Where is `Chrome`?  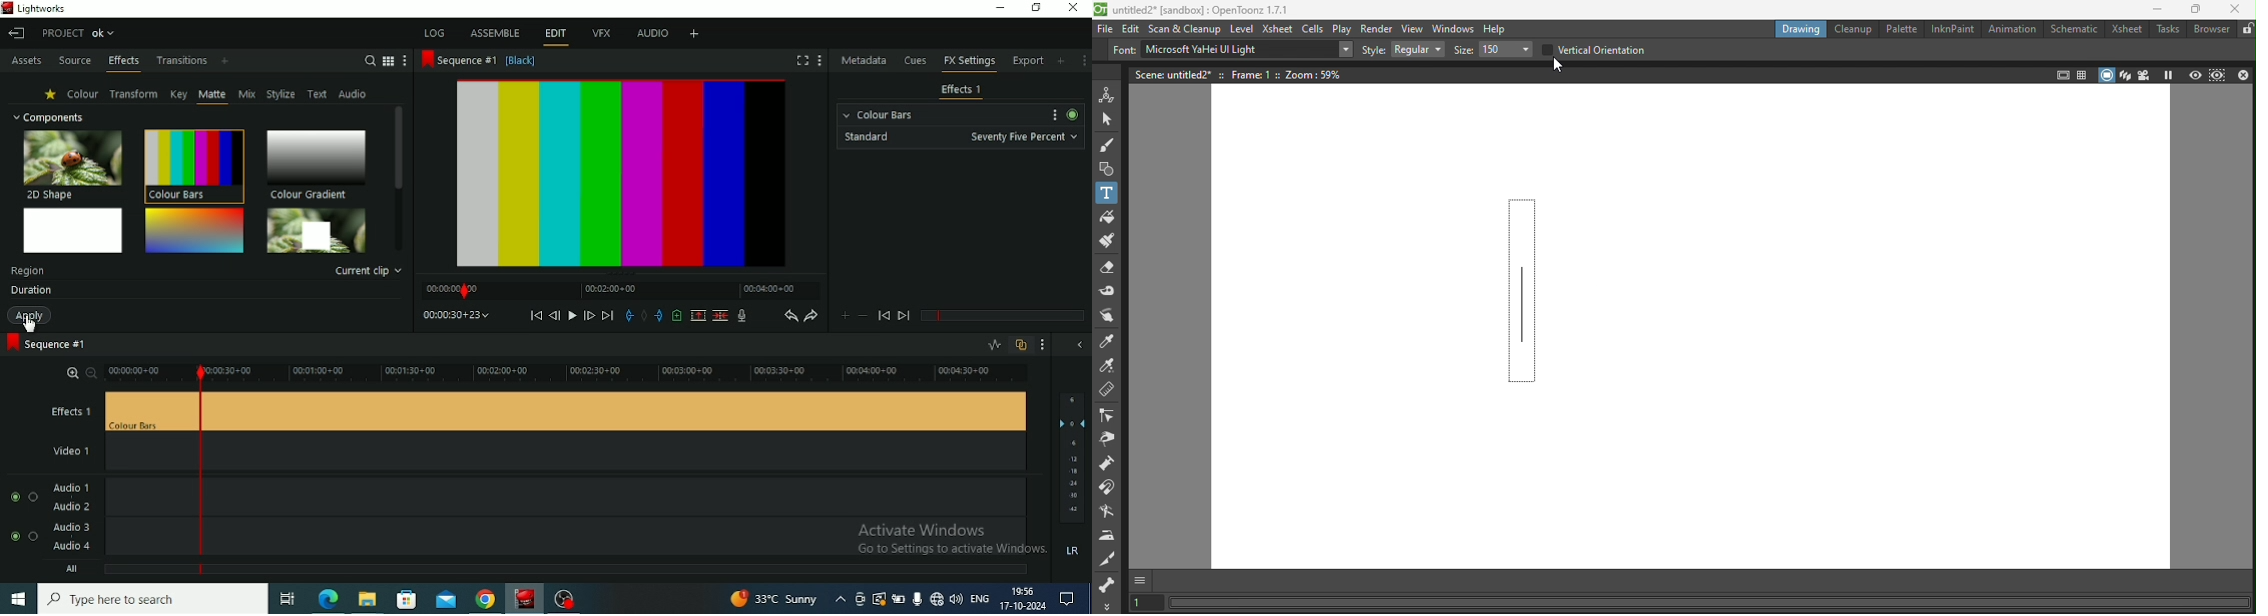 Chrome is located at coordinates (486, 598).